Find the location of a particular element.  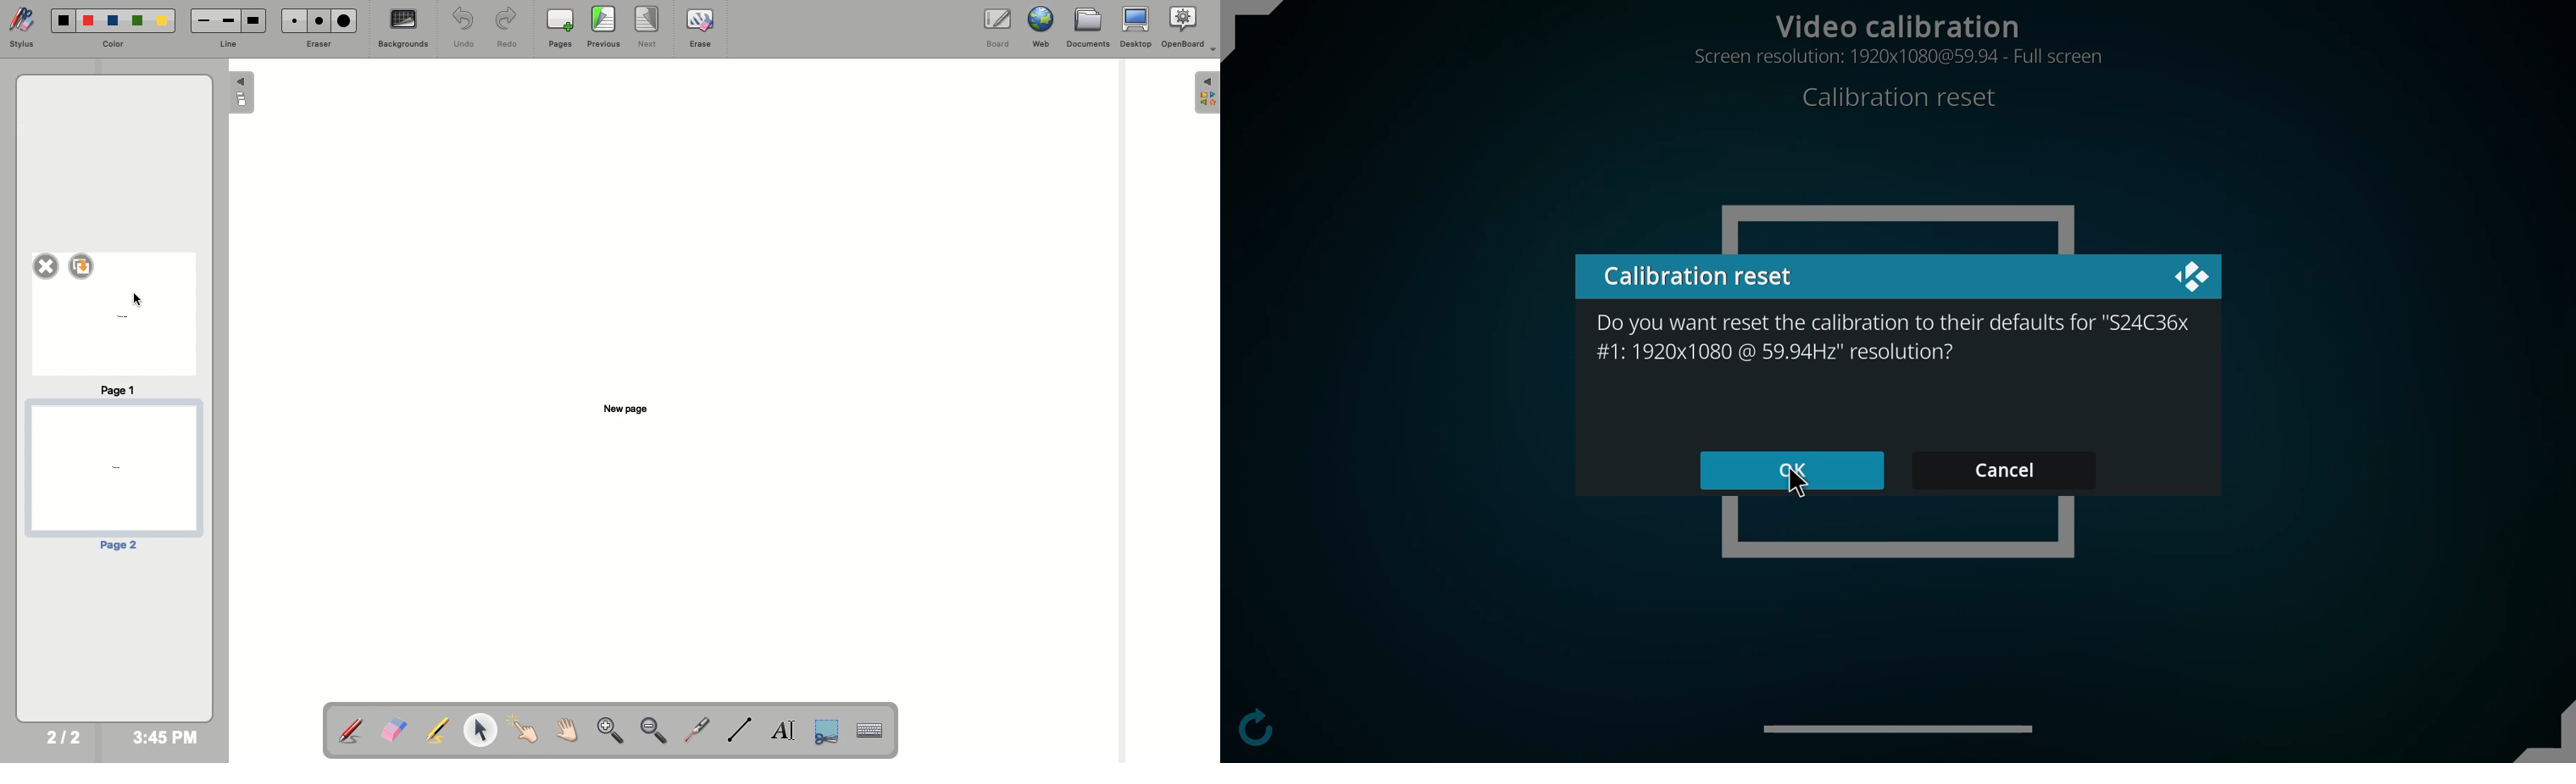

reset is located at coordinates (1905, 97).